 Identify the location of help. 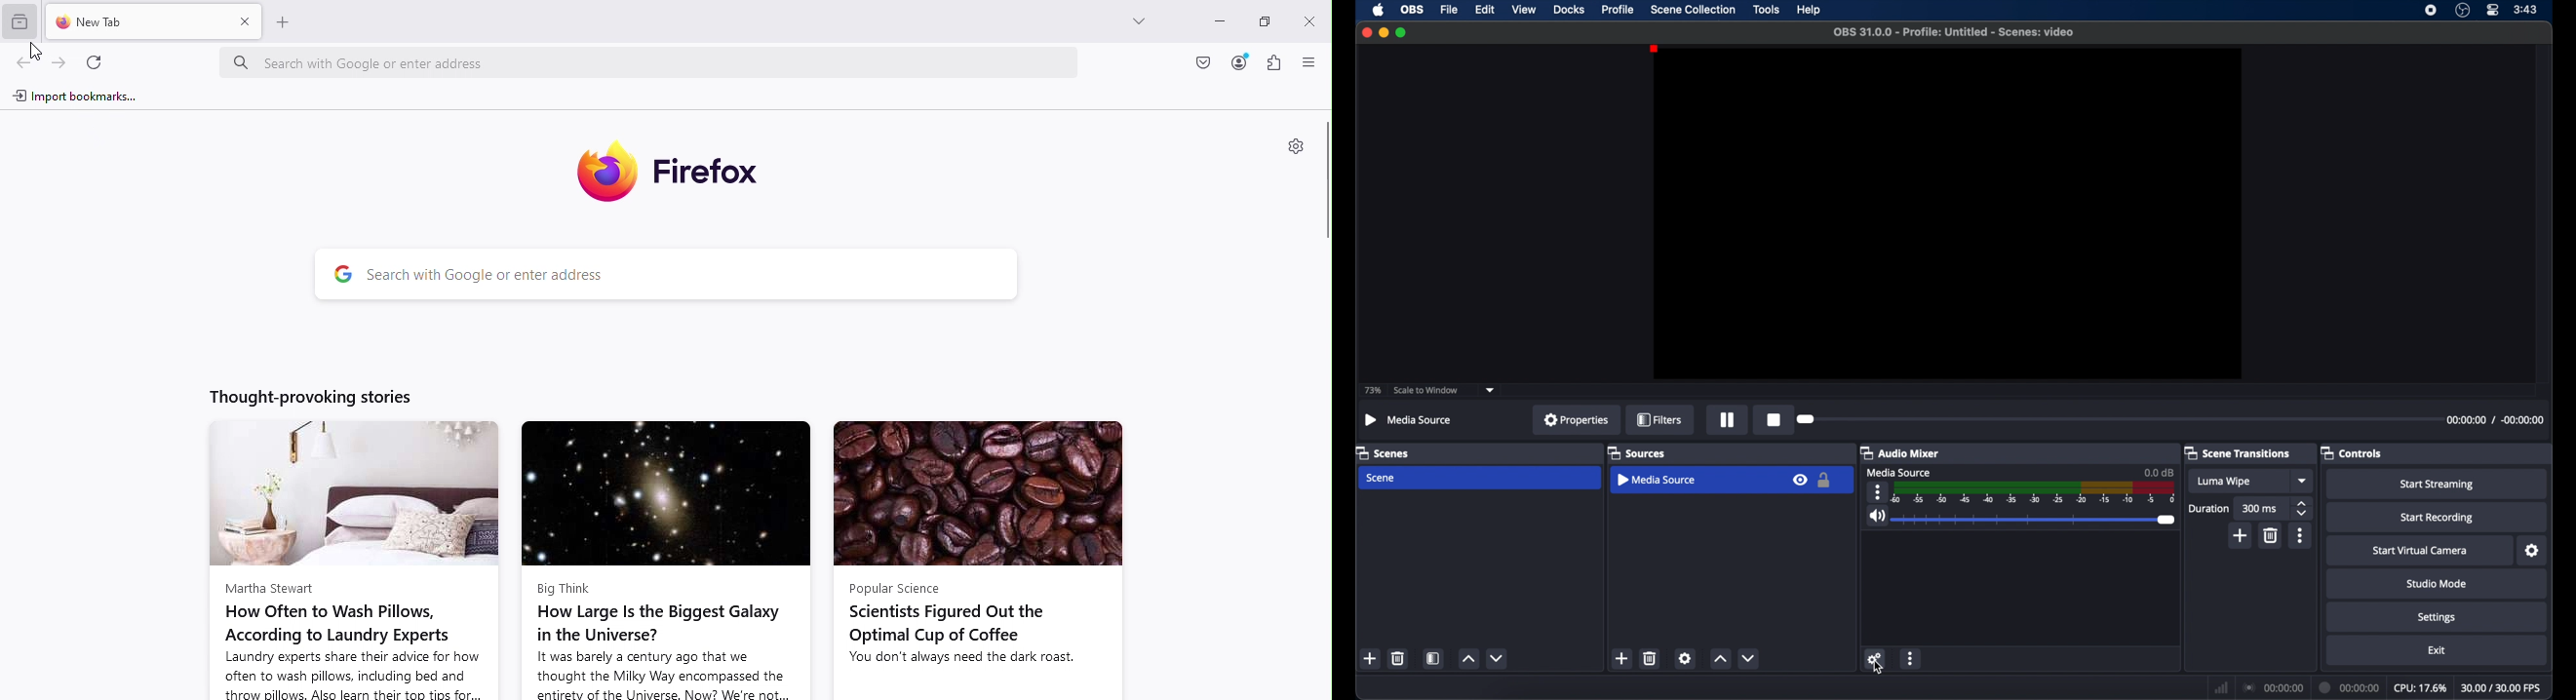
(1810, 10).